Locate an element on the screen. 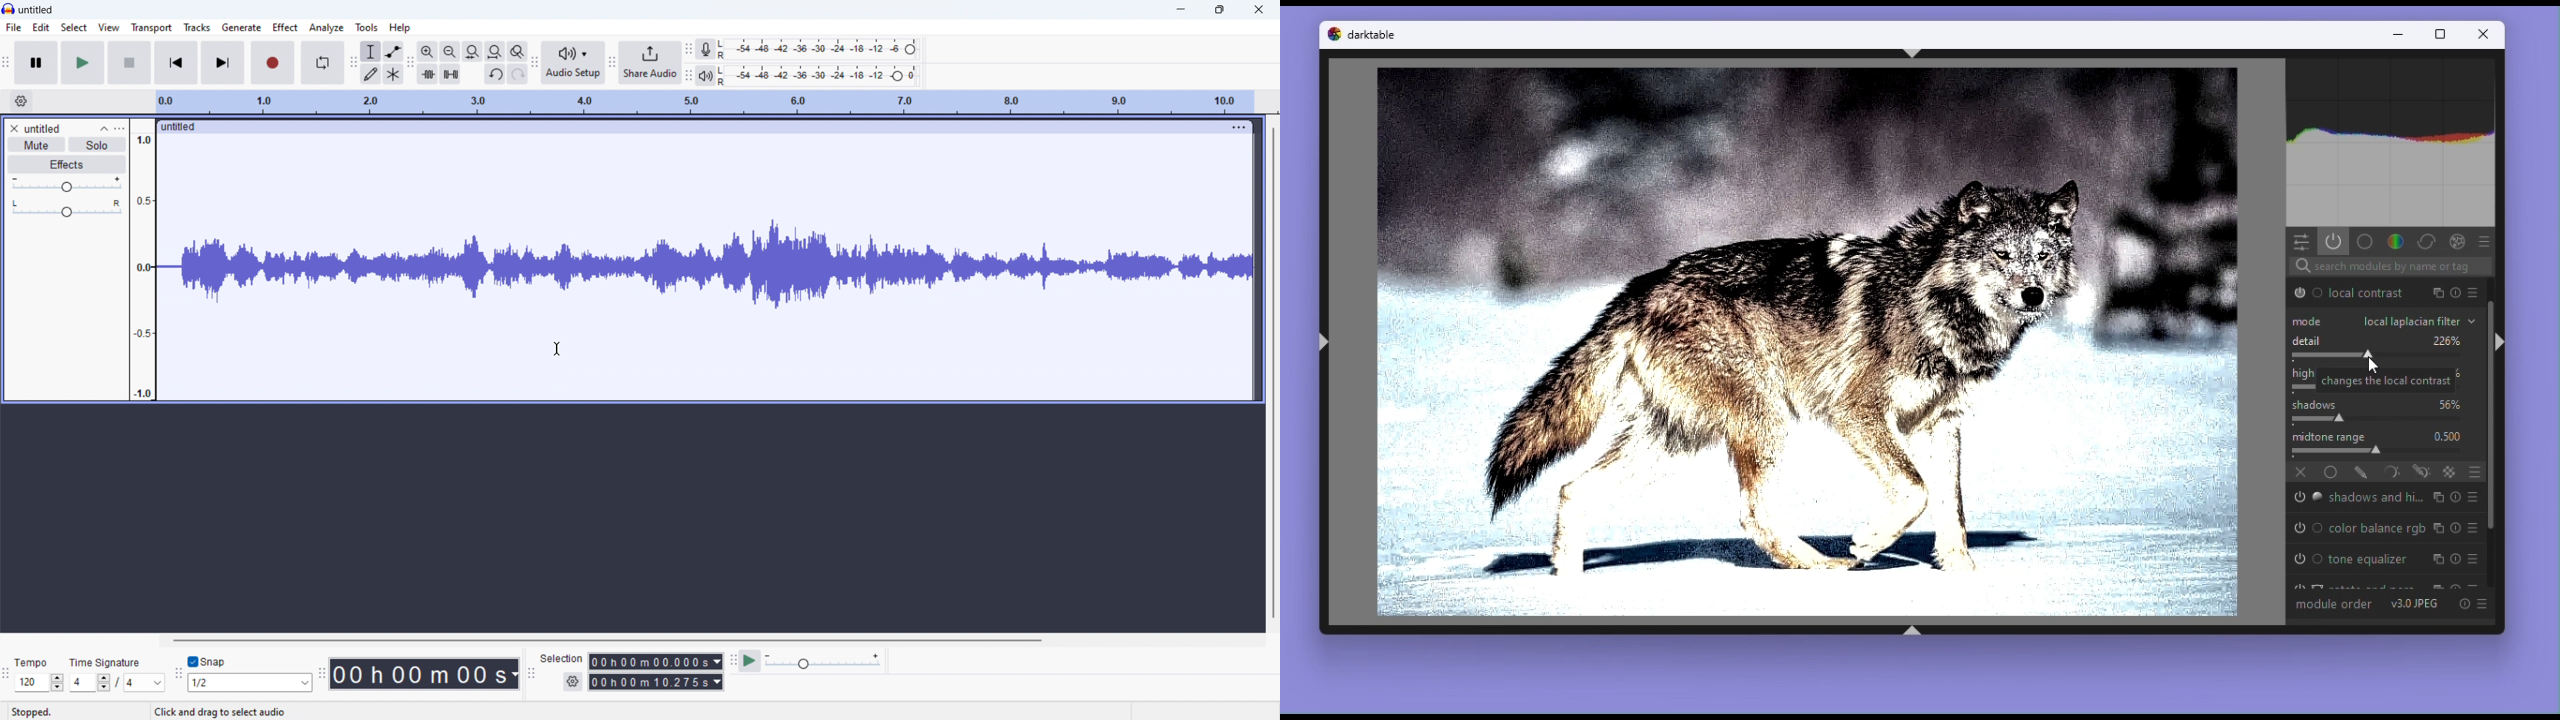  tracks is located at coordinates (196, 27).